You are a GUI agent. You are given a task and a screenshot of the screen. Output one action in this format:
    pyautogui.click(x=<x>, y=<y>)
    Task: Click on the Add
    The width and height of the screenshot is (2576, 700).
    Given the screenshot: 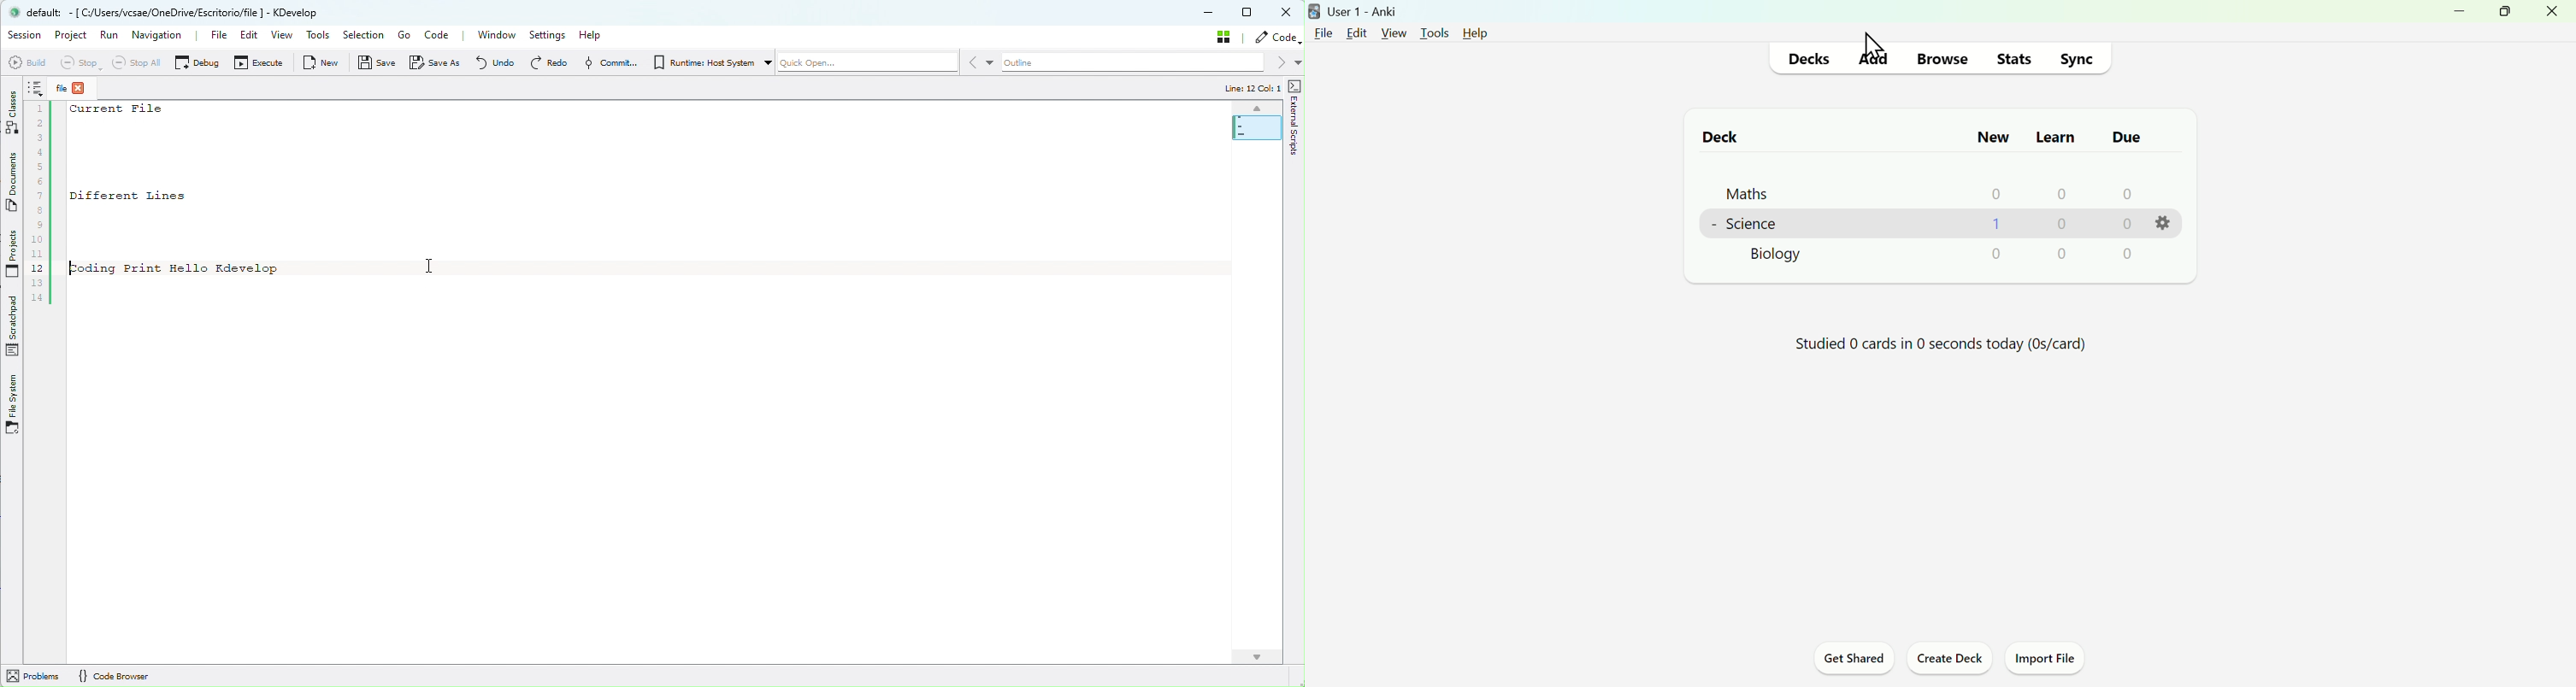 What is the action you would take?
    pyautogui.click(x=1873, y=58)
    